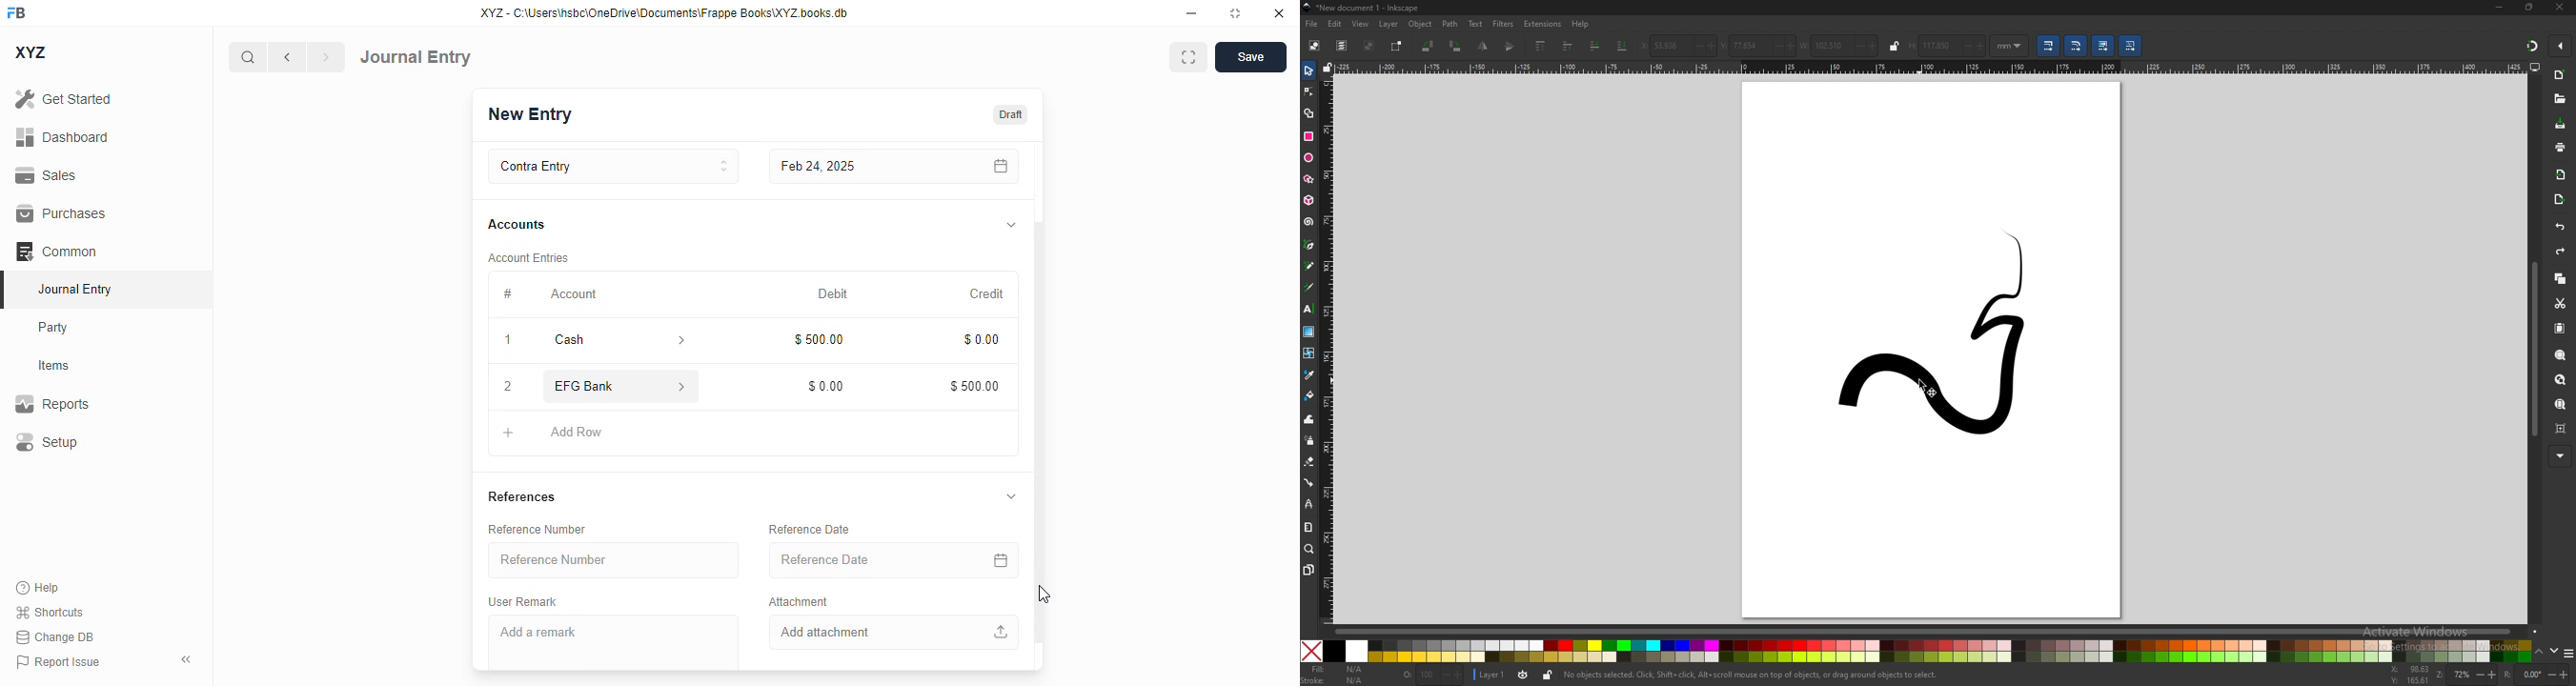 The width and height of the screenshot is (2576, 700). What do you see at coordinates (1039, 406) in the screenshot?
I see `vertical scroll bar` at bounding box center [1039, 406].